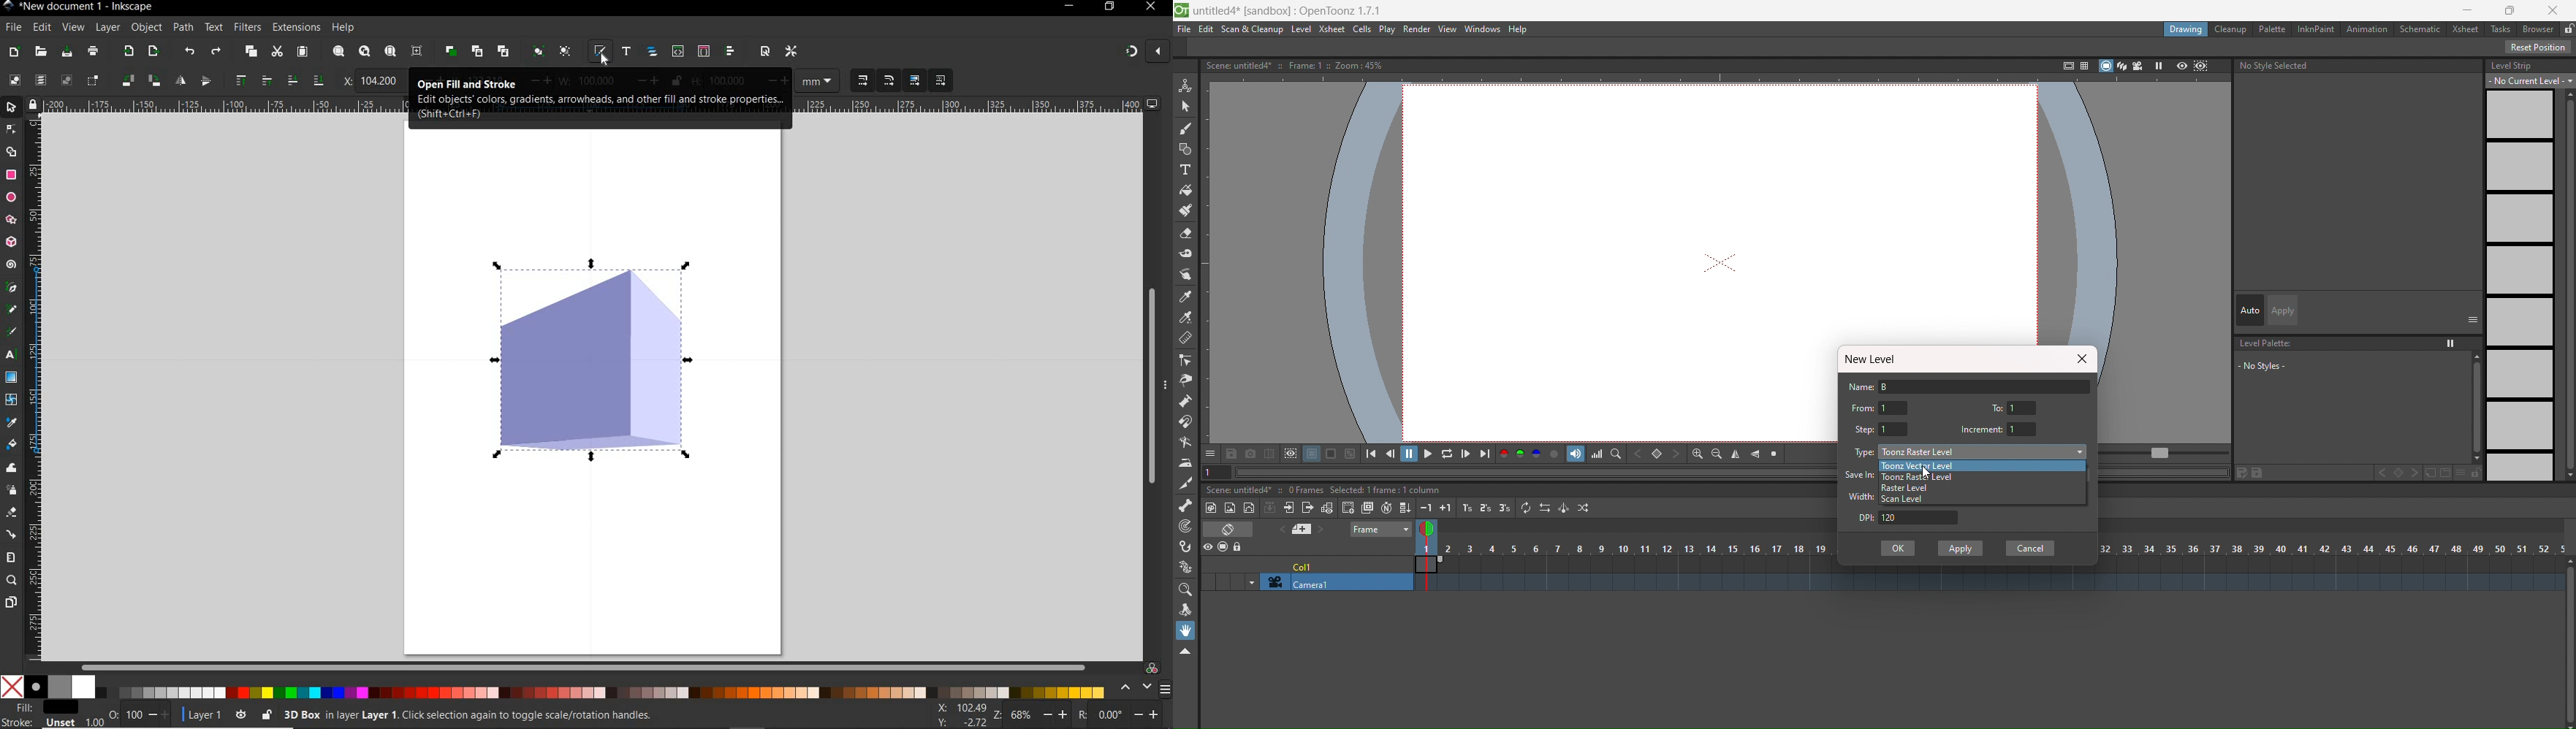  Describe the element at coordinates (1331, 583) in the screenshot. I see `camera1` at that location.